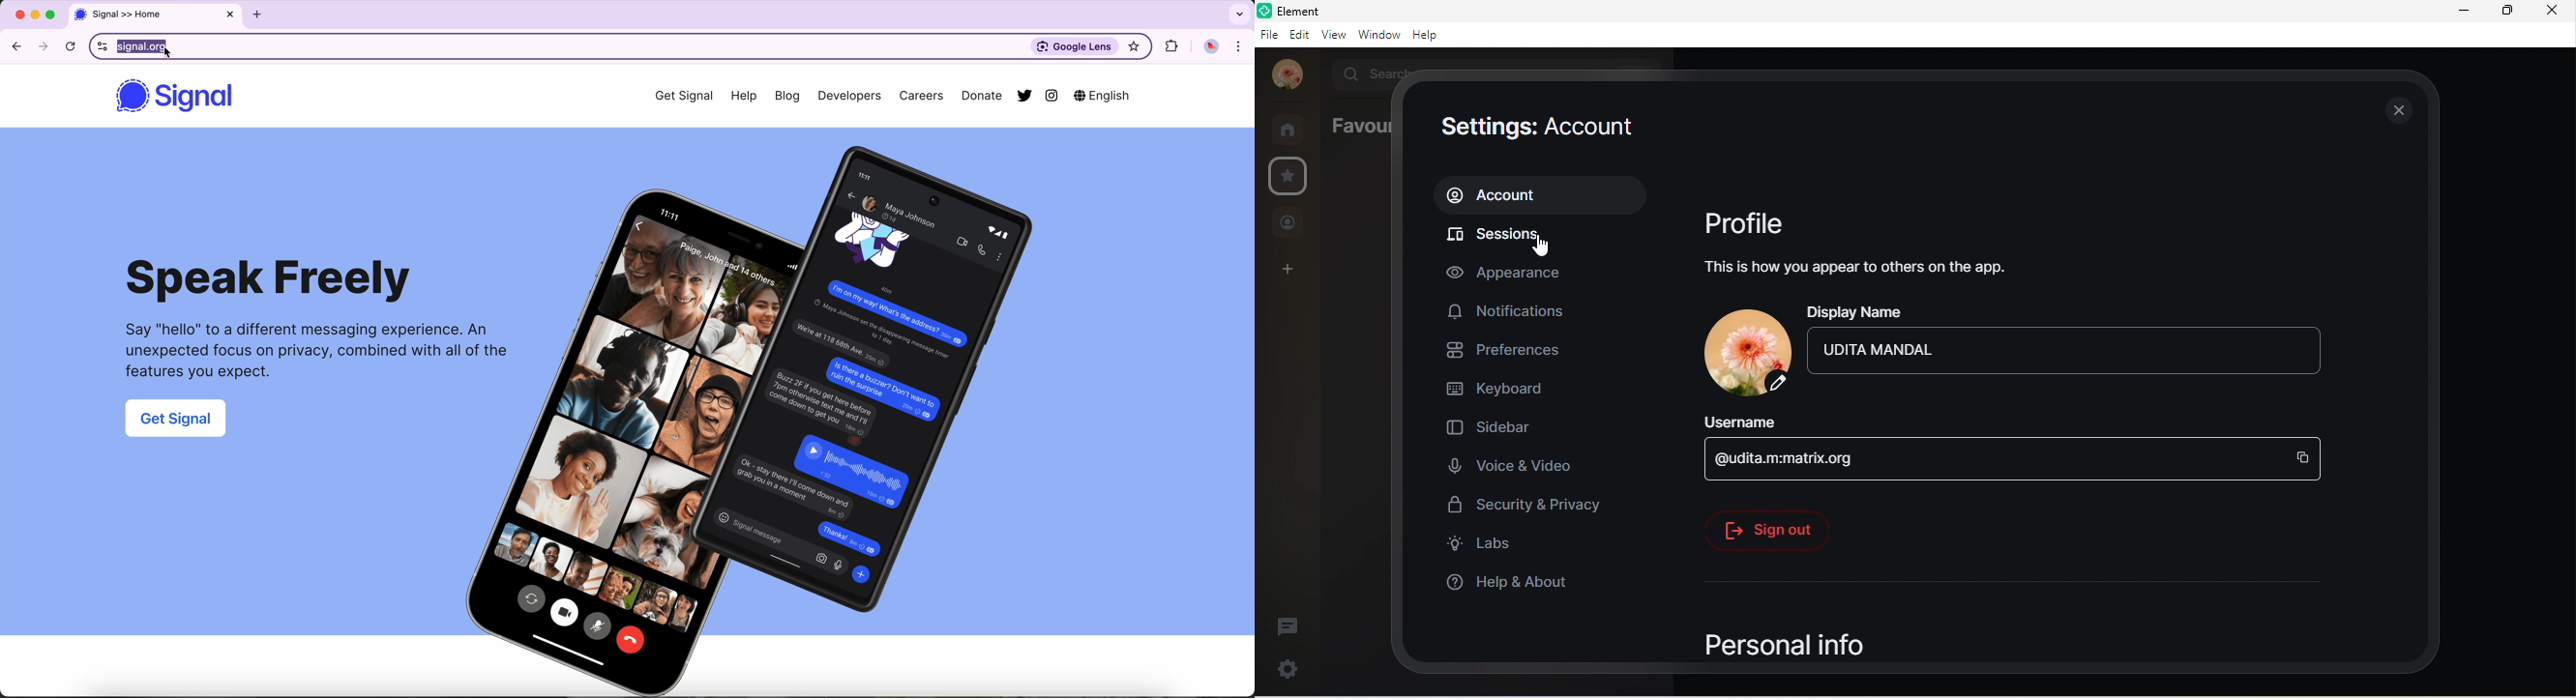 This screenshot has height=700, width=2576. What do you see at coordinates (307, 354) in the screenshot?
I see `Say "hello" to a different messaging experience. An
unexpected focus on privacy, combined with all of the
features you expect.` at bounding box center [307, 354].